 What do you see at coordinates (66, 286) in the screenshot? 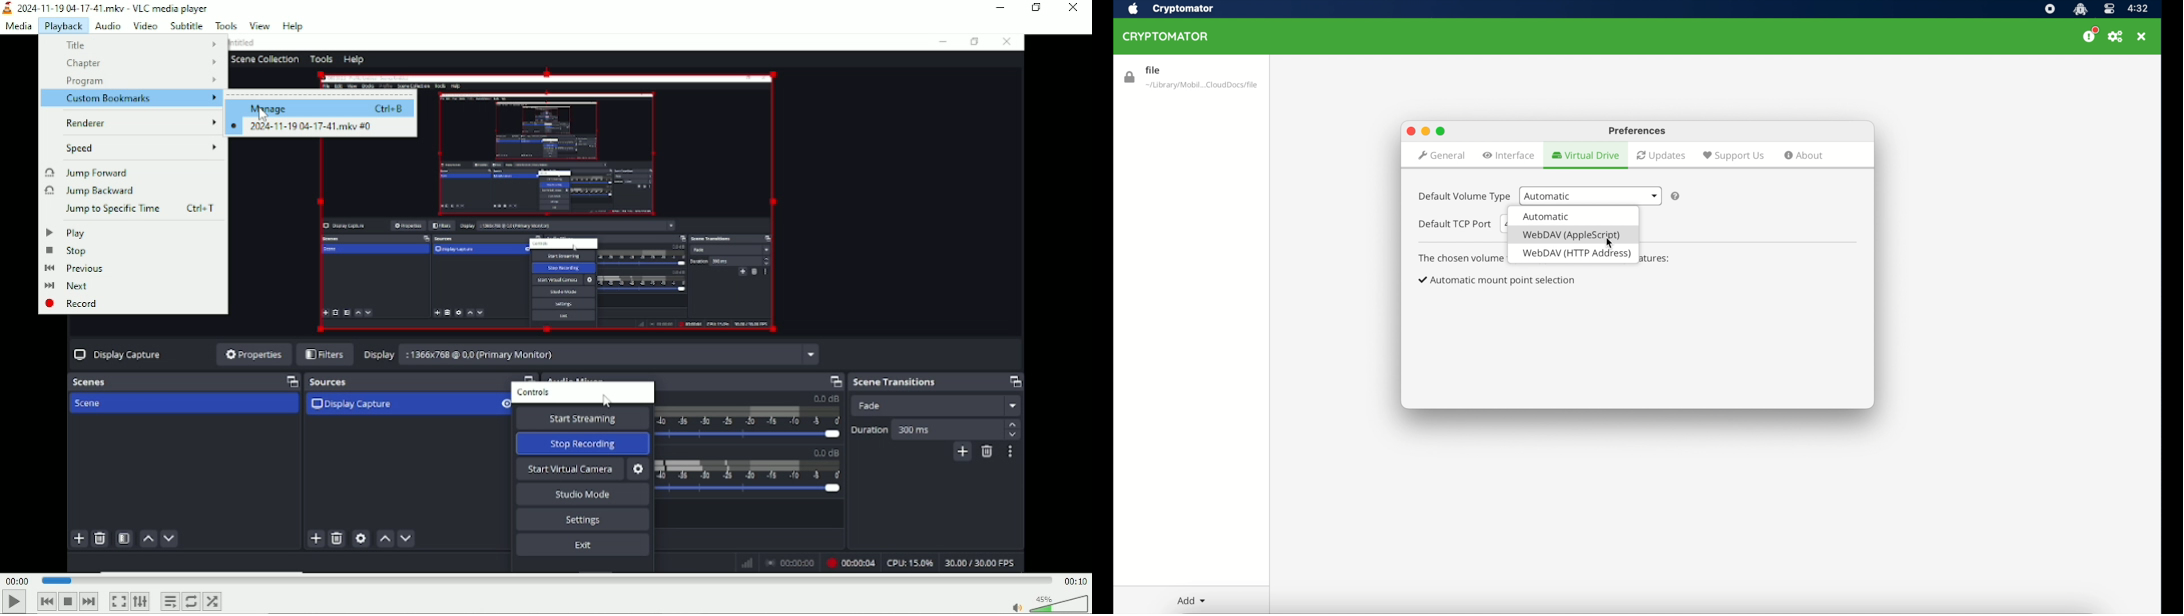
I see `Next` at bounding box center [66, 286].